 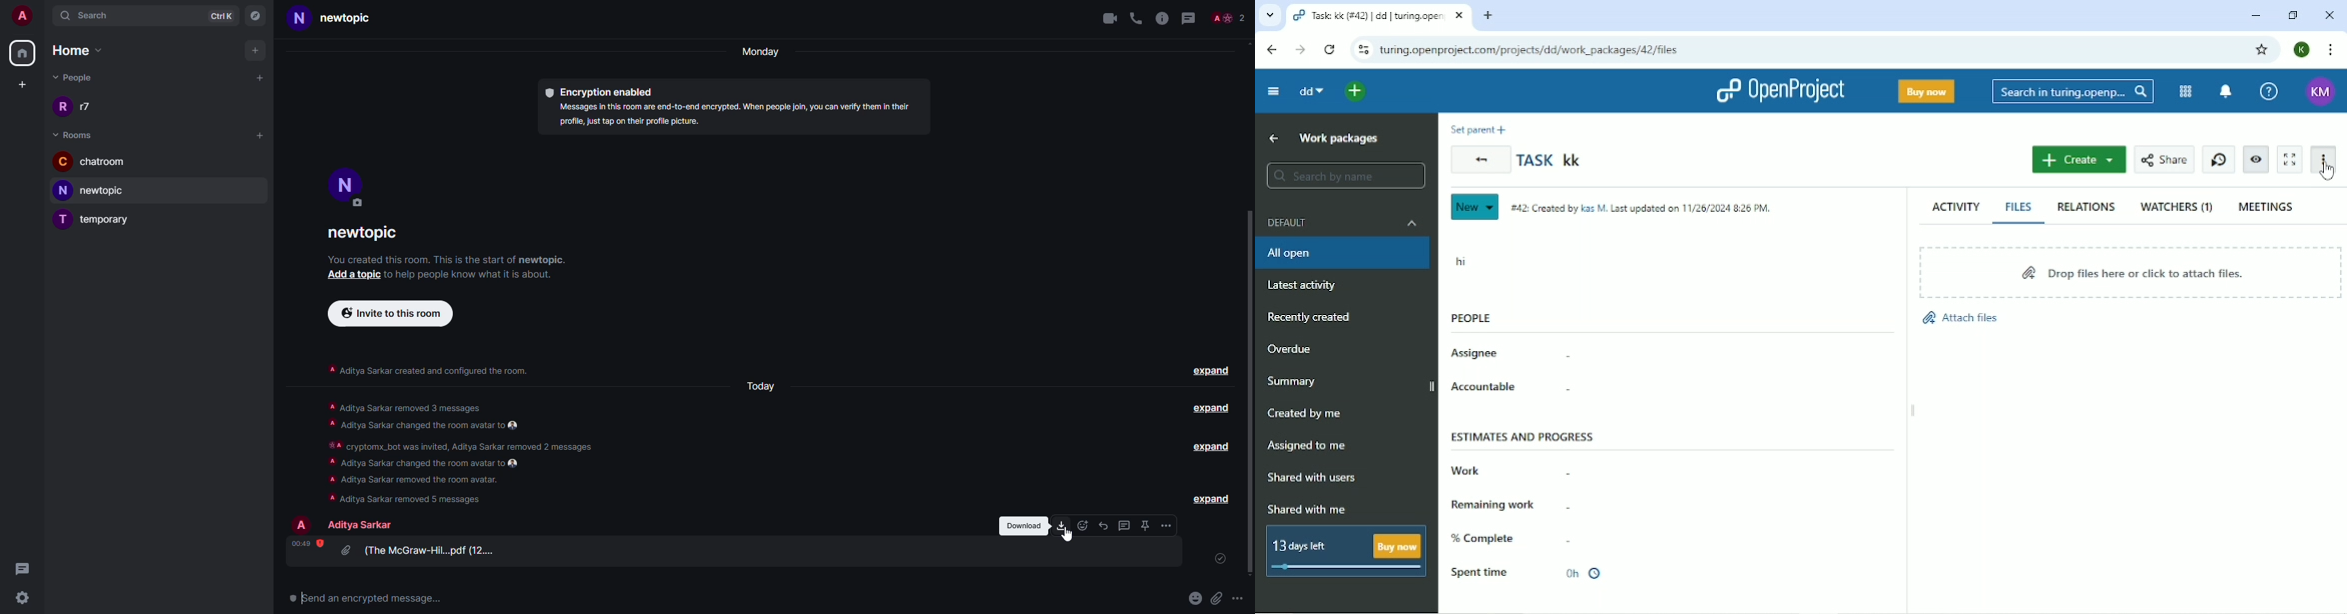 What do you see at coordinates (1191, 18) in the screenshot?
I see `threads` at bounding box center [1191, 18].